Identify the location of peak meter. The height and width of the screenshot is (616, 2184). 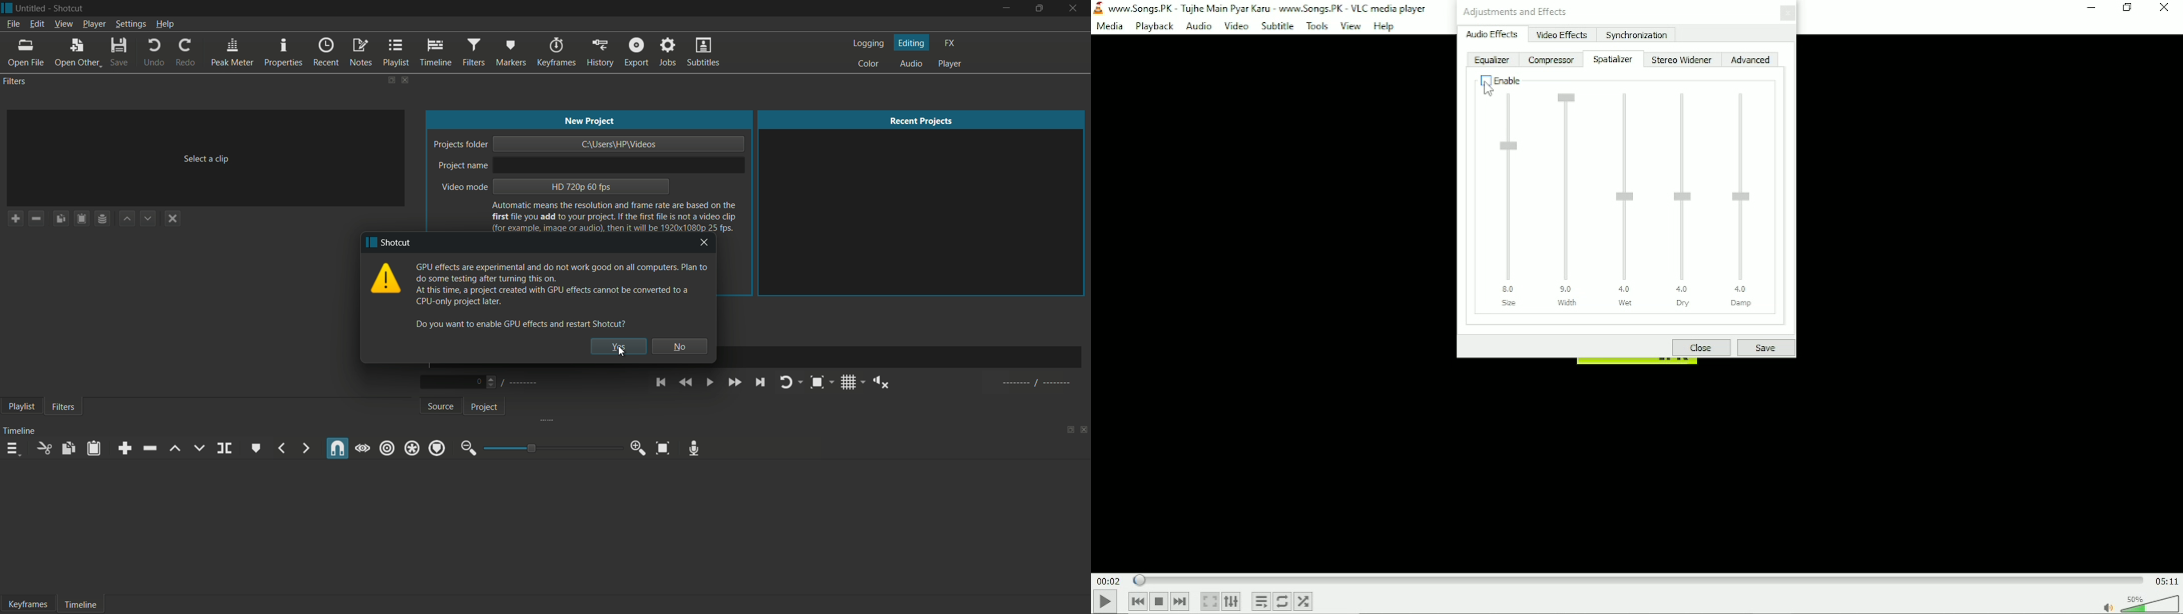
(234, 53).